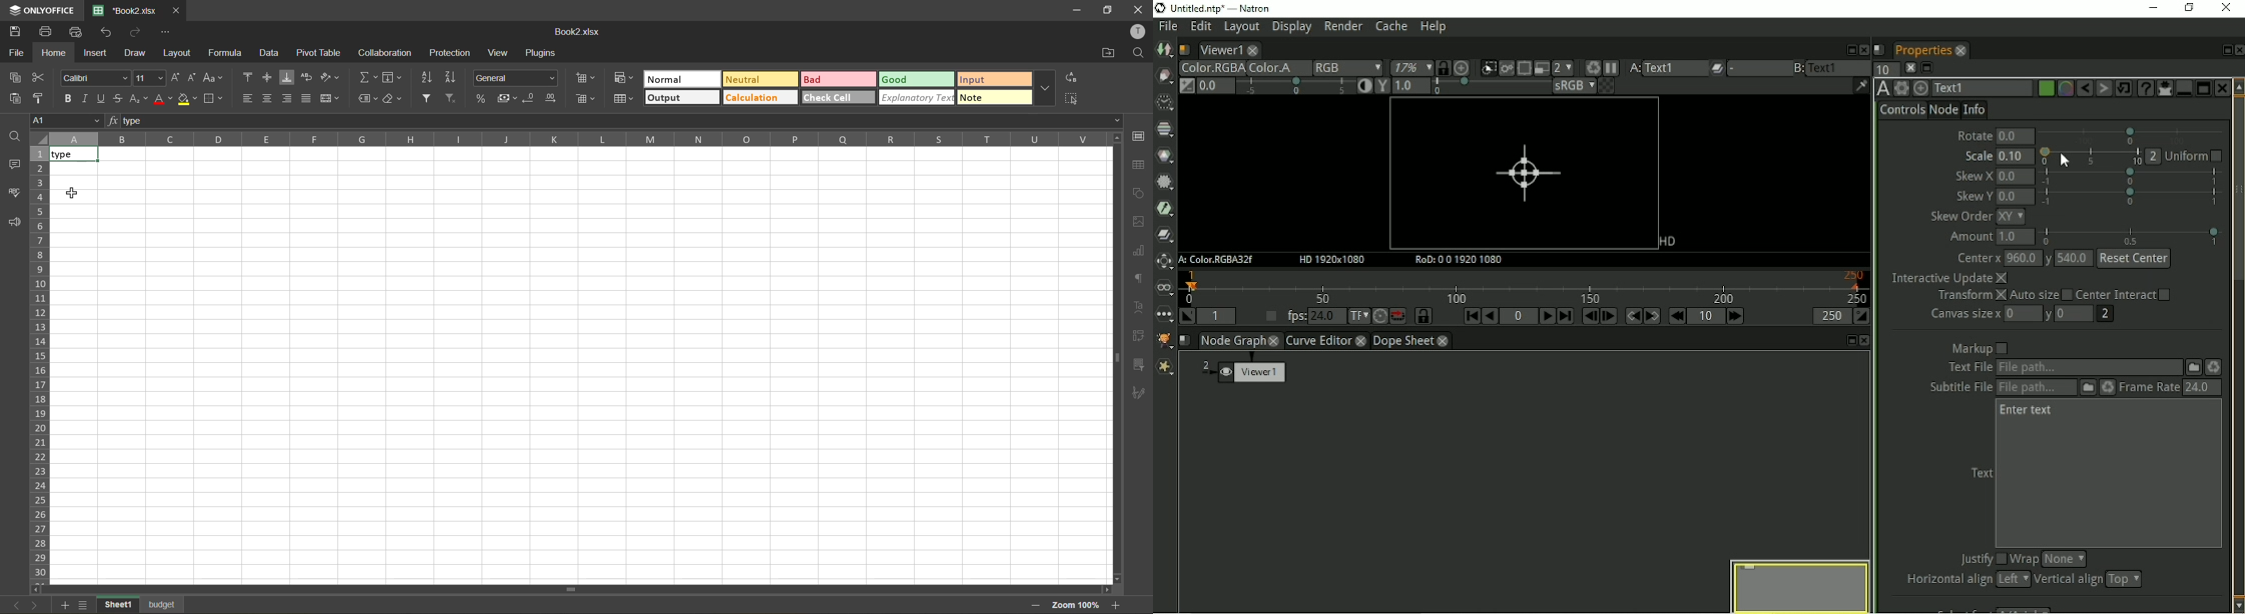 Image resolution: width=2268 pixels, height=616 pixels. I want to click on insert, so click(97, 54).